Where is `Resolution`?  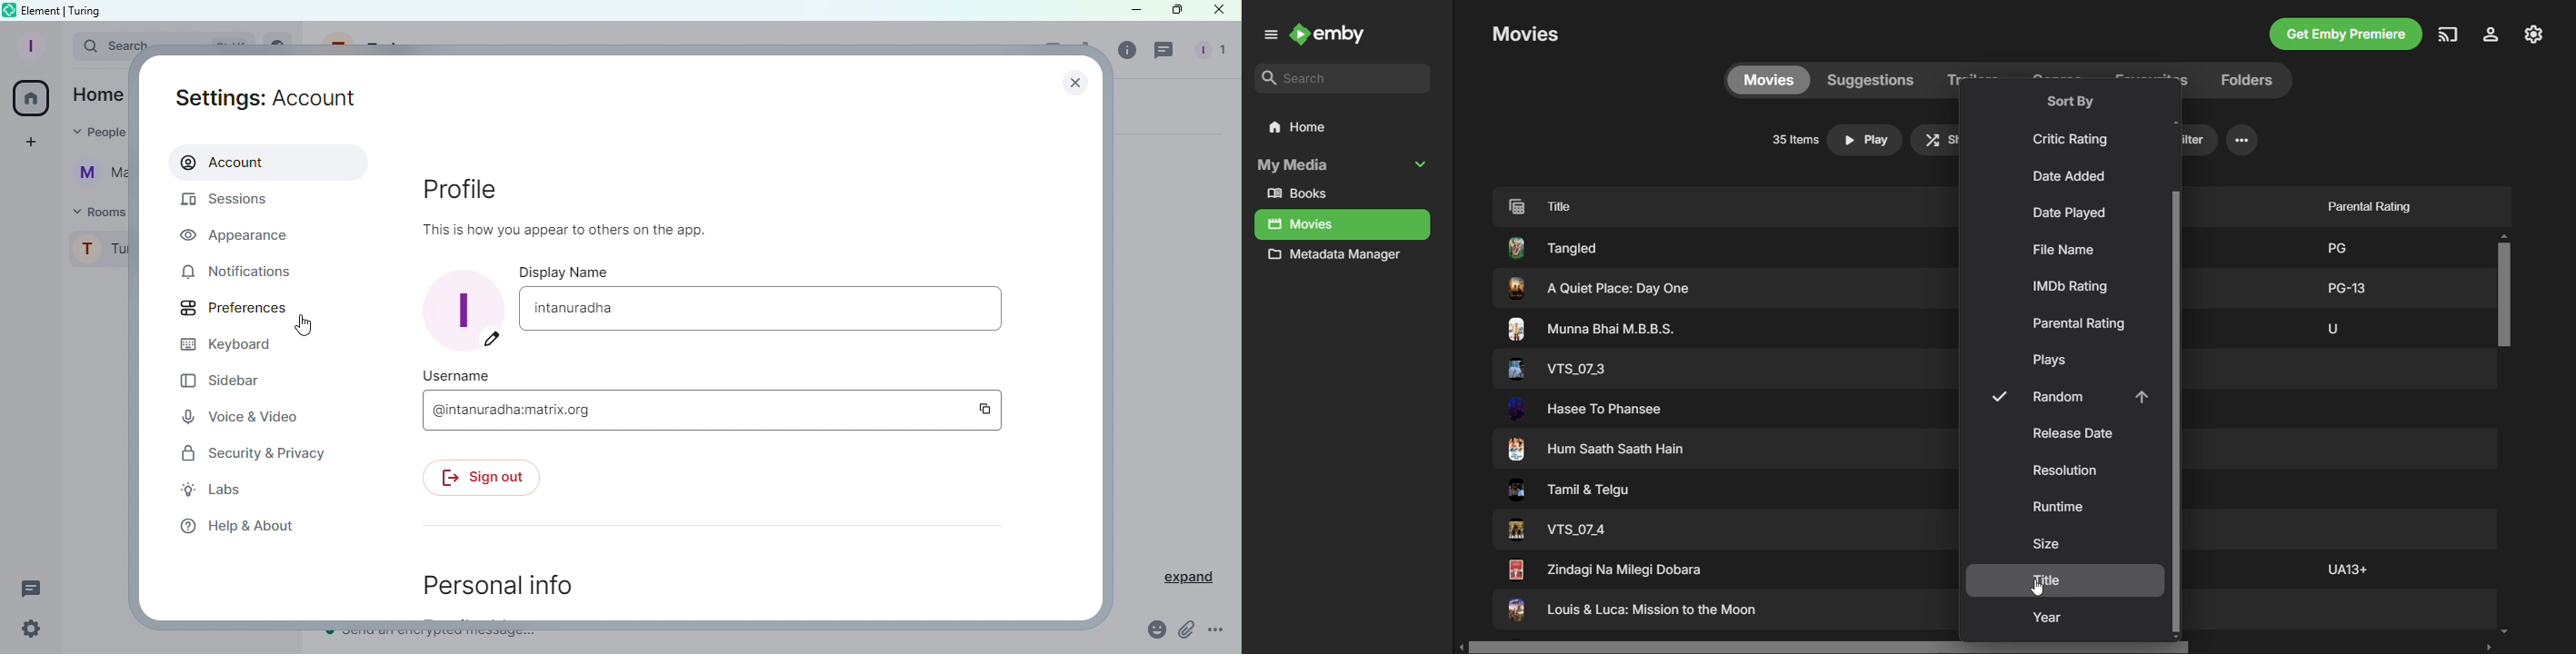 Resolution is located at coordinates (2068, 471).